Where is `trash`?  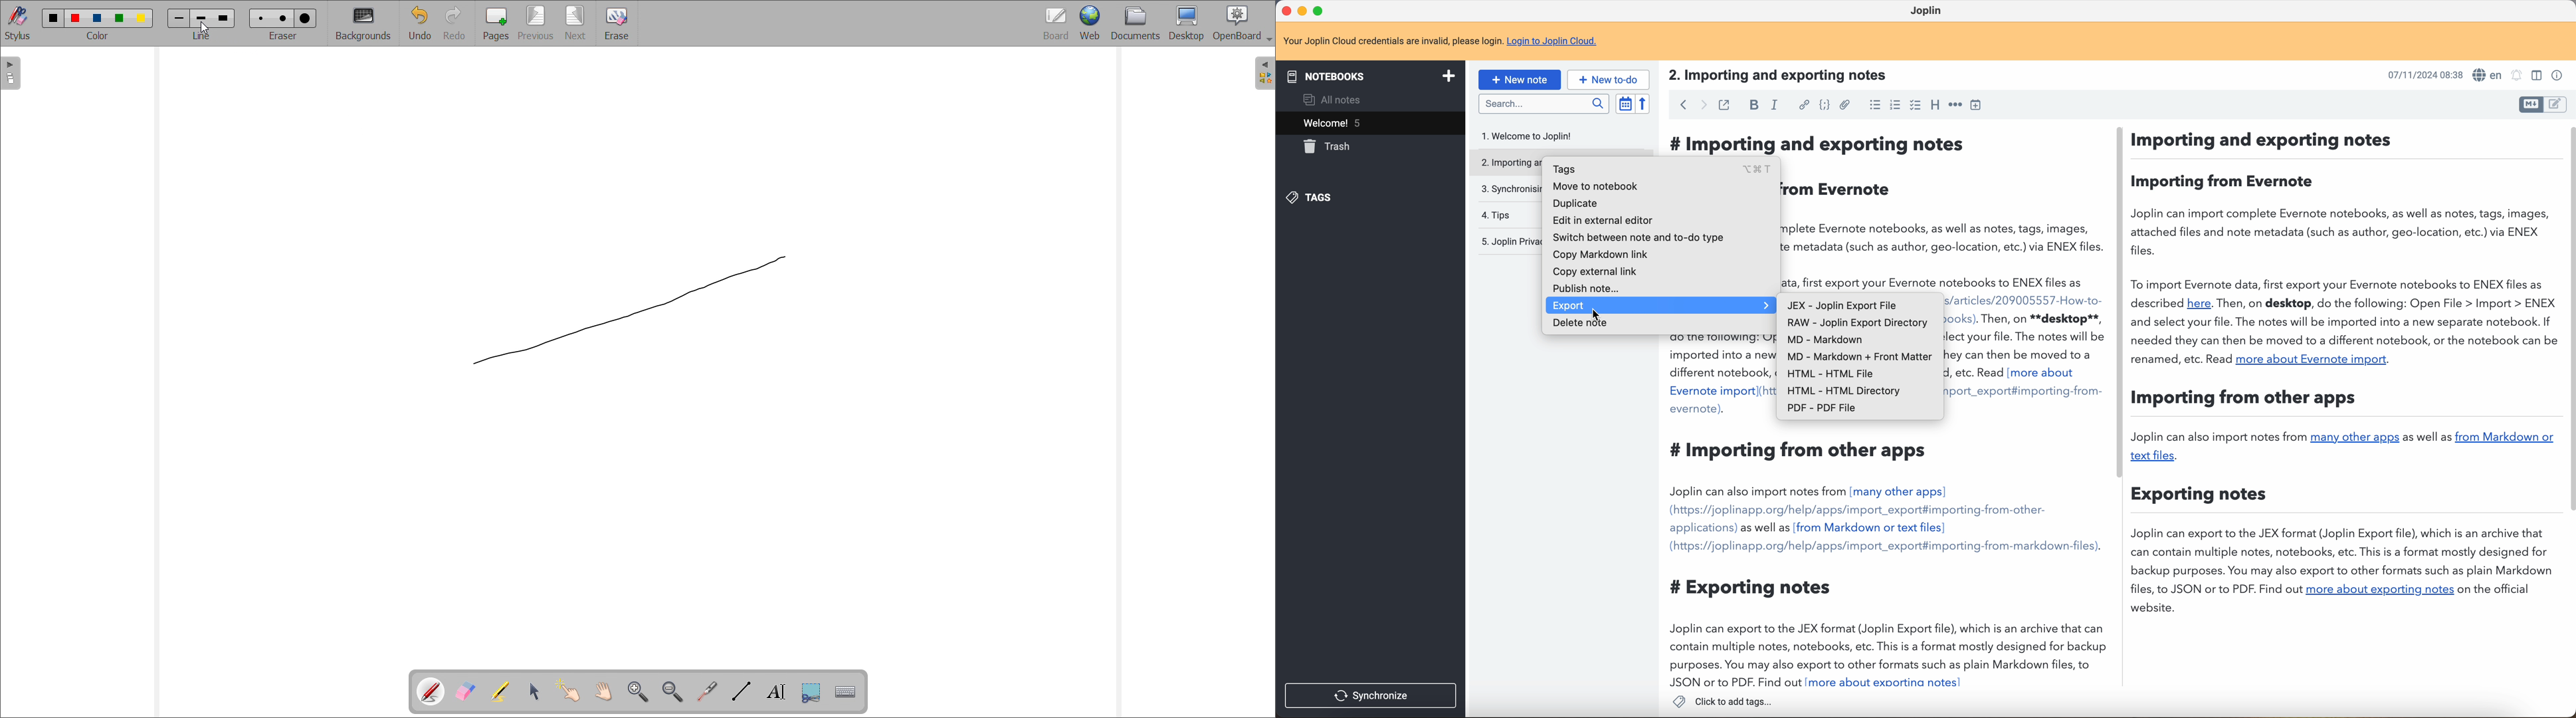 trash is located at coordinates (1330, 147).